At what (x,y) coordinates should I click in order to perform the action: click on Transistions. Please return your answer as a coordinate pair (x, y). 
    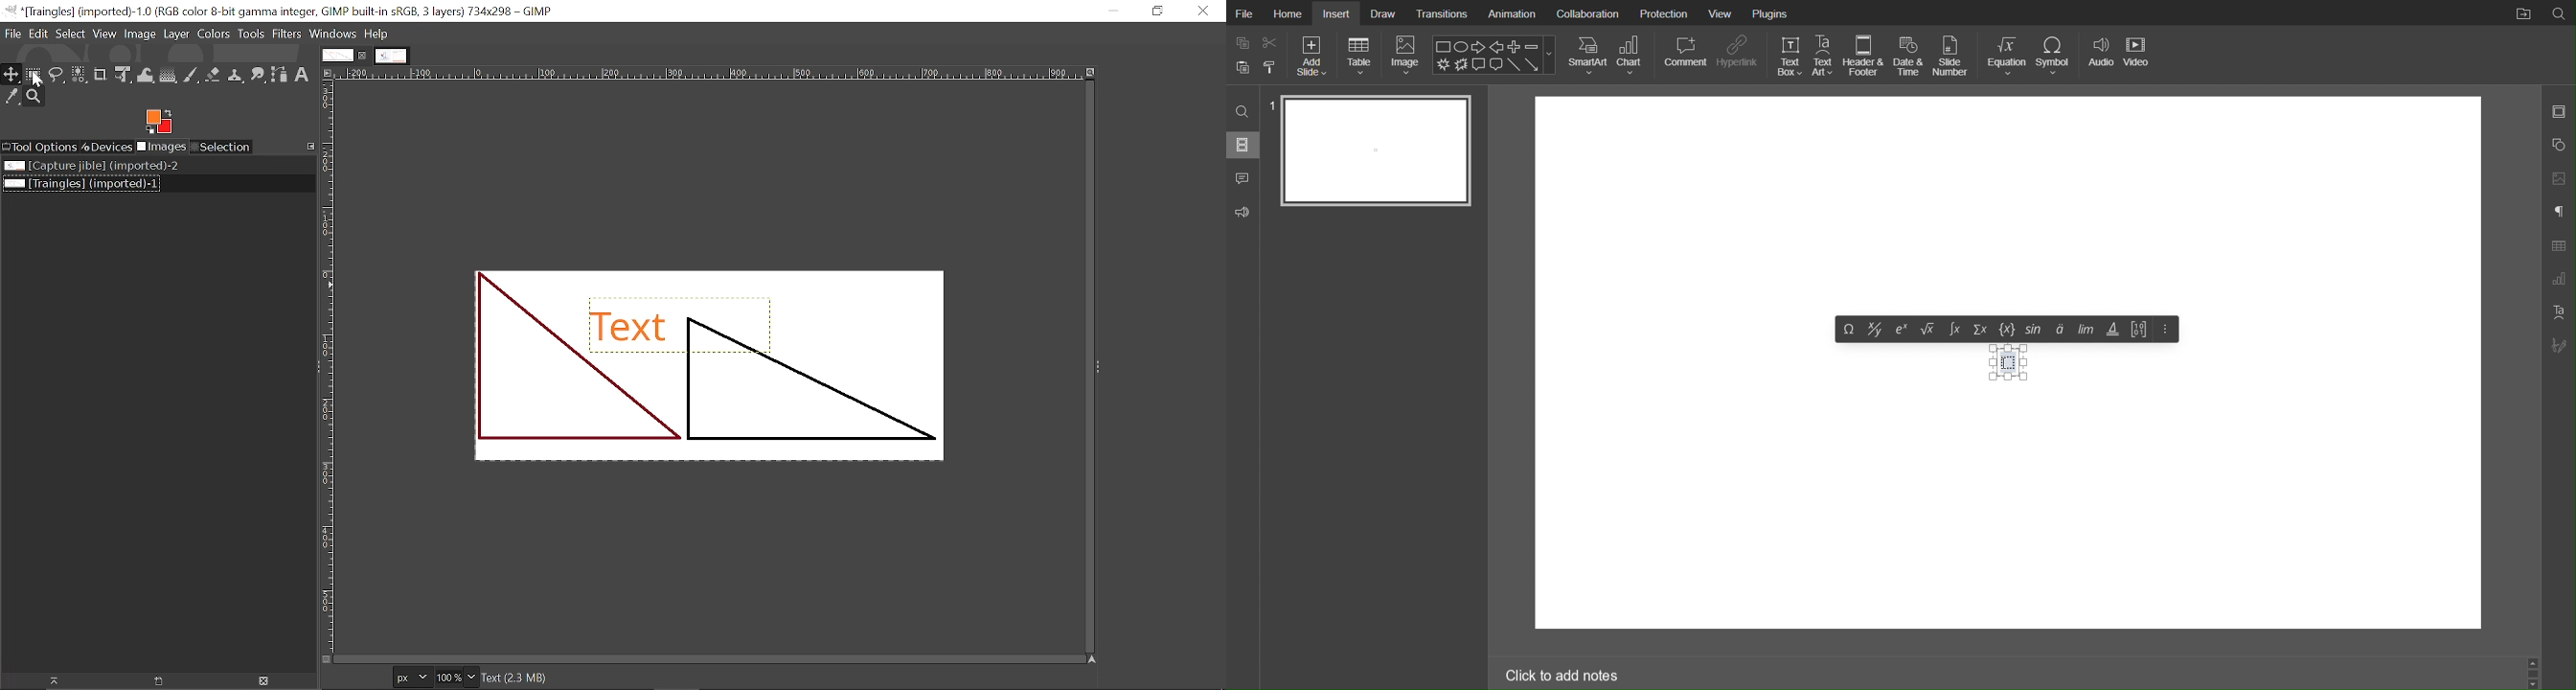
    Looking at the image, I should click on (1442, 13).